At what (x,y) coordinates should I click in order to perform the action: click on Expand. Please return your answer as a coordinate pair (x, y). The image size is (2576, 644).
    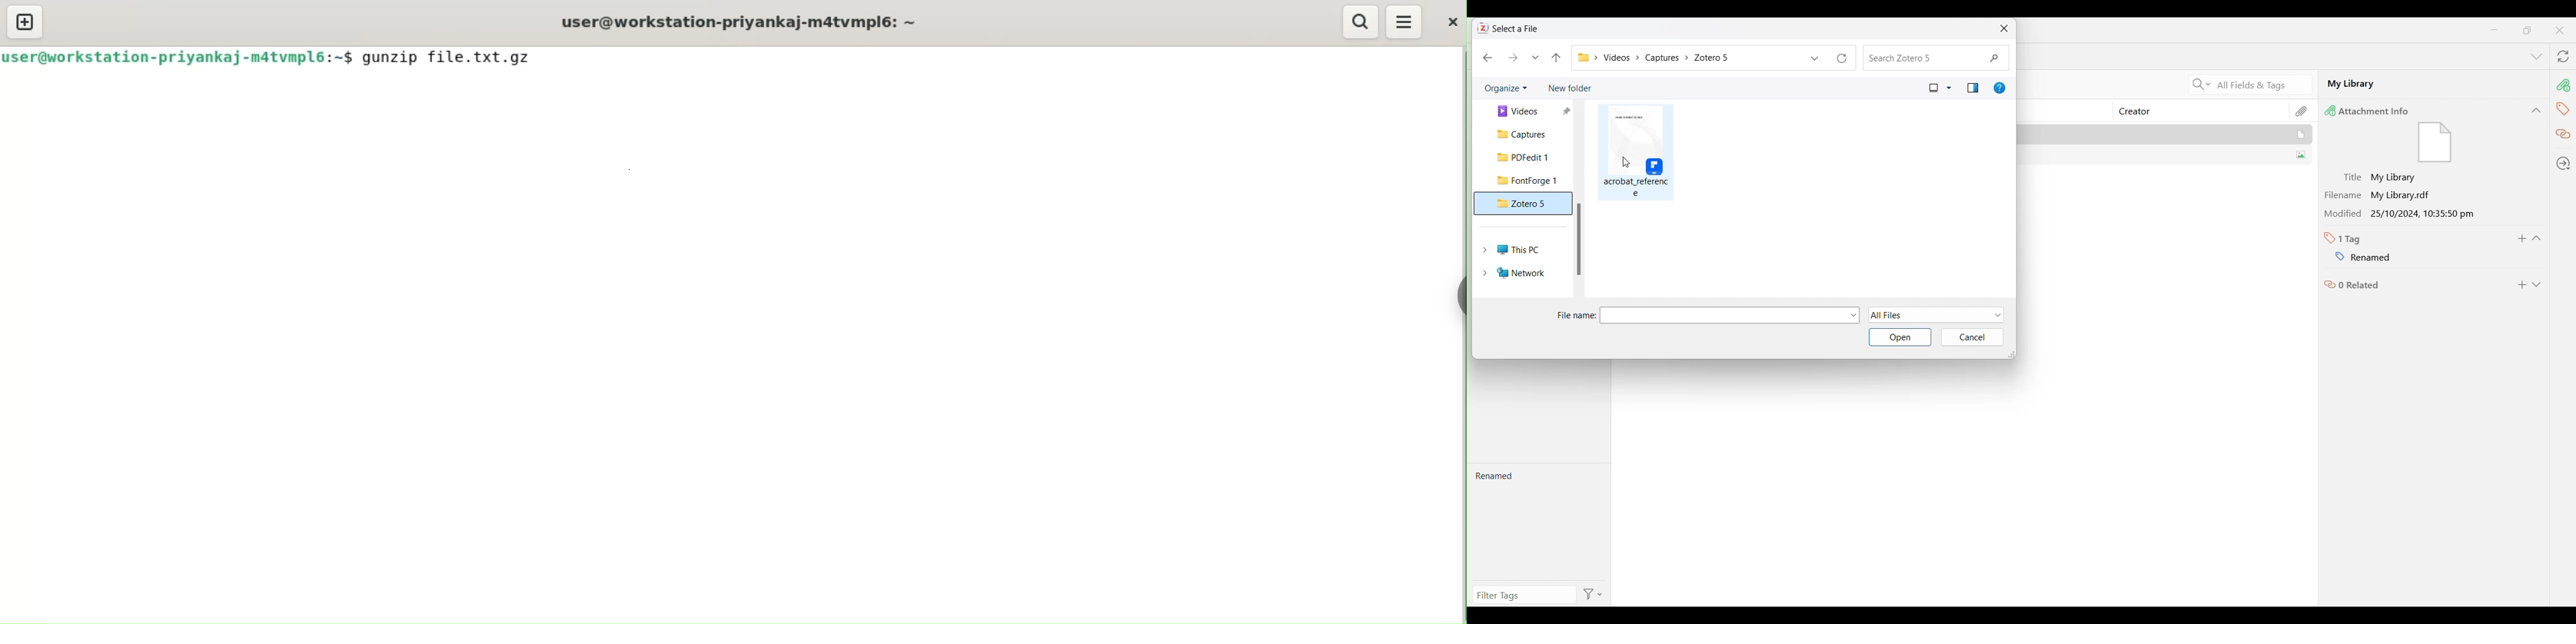
    Looking at the image, I should click on (2537, 285).